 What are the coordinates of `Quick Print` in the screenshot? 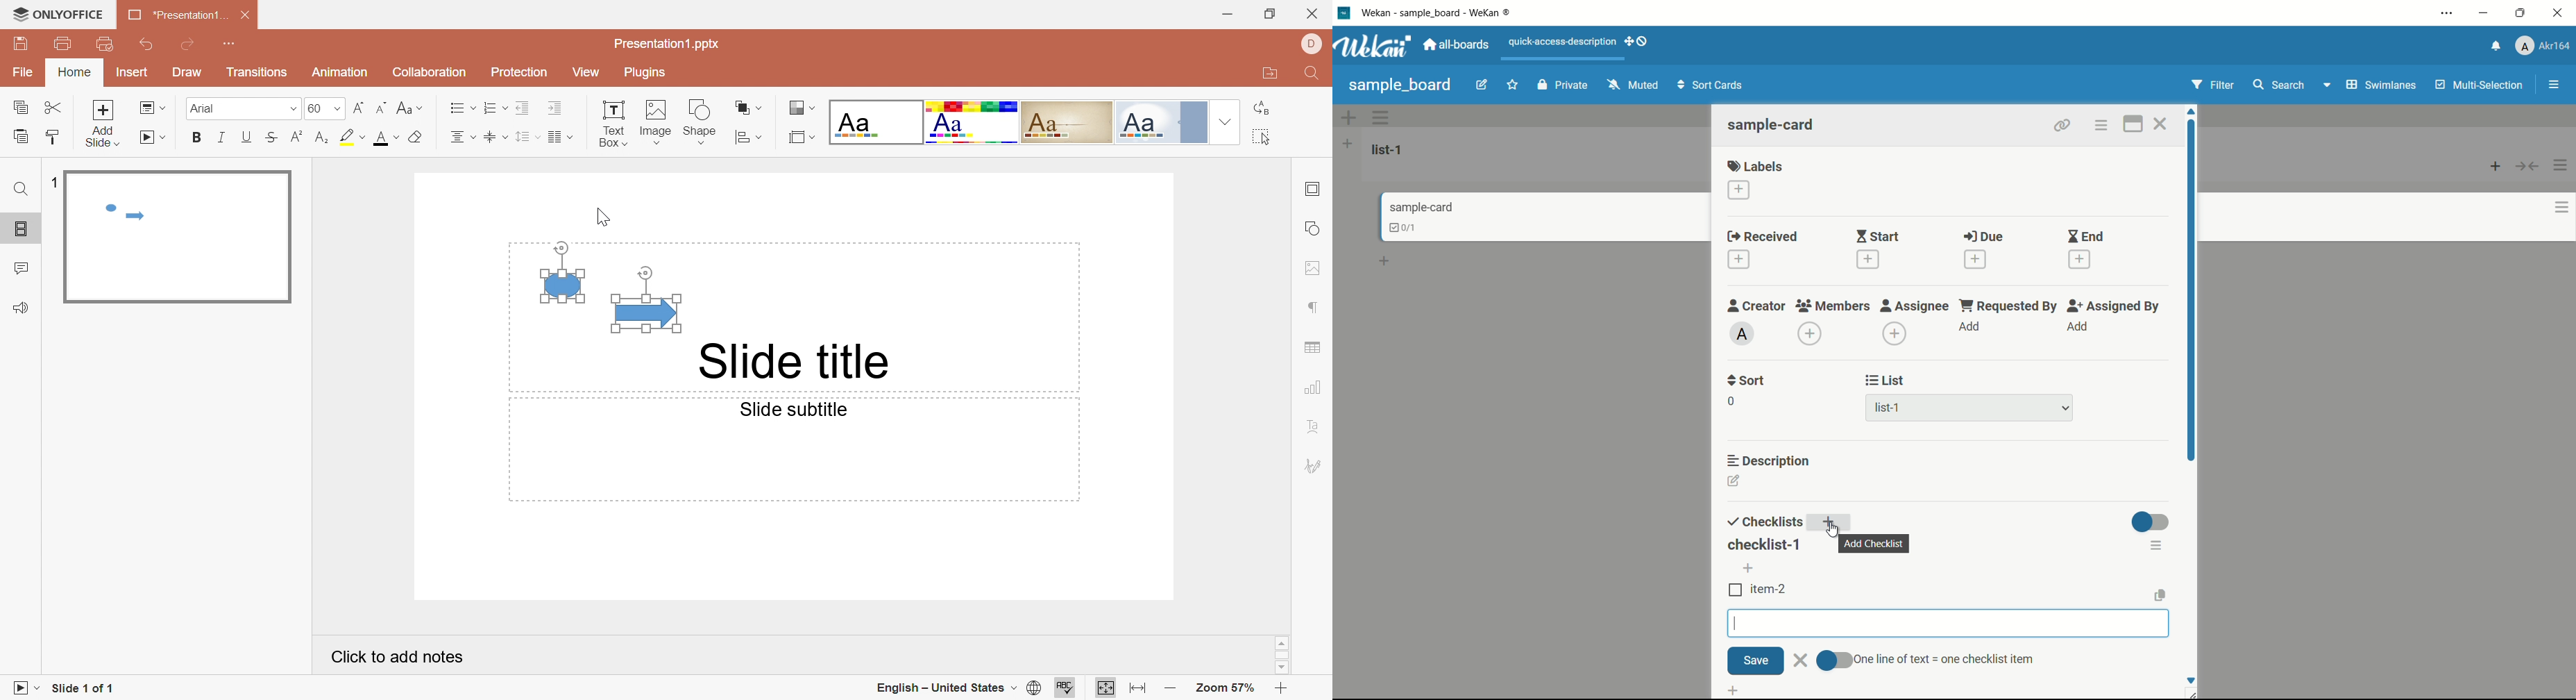 It's located at (103, 44).